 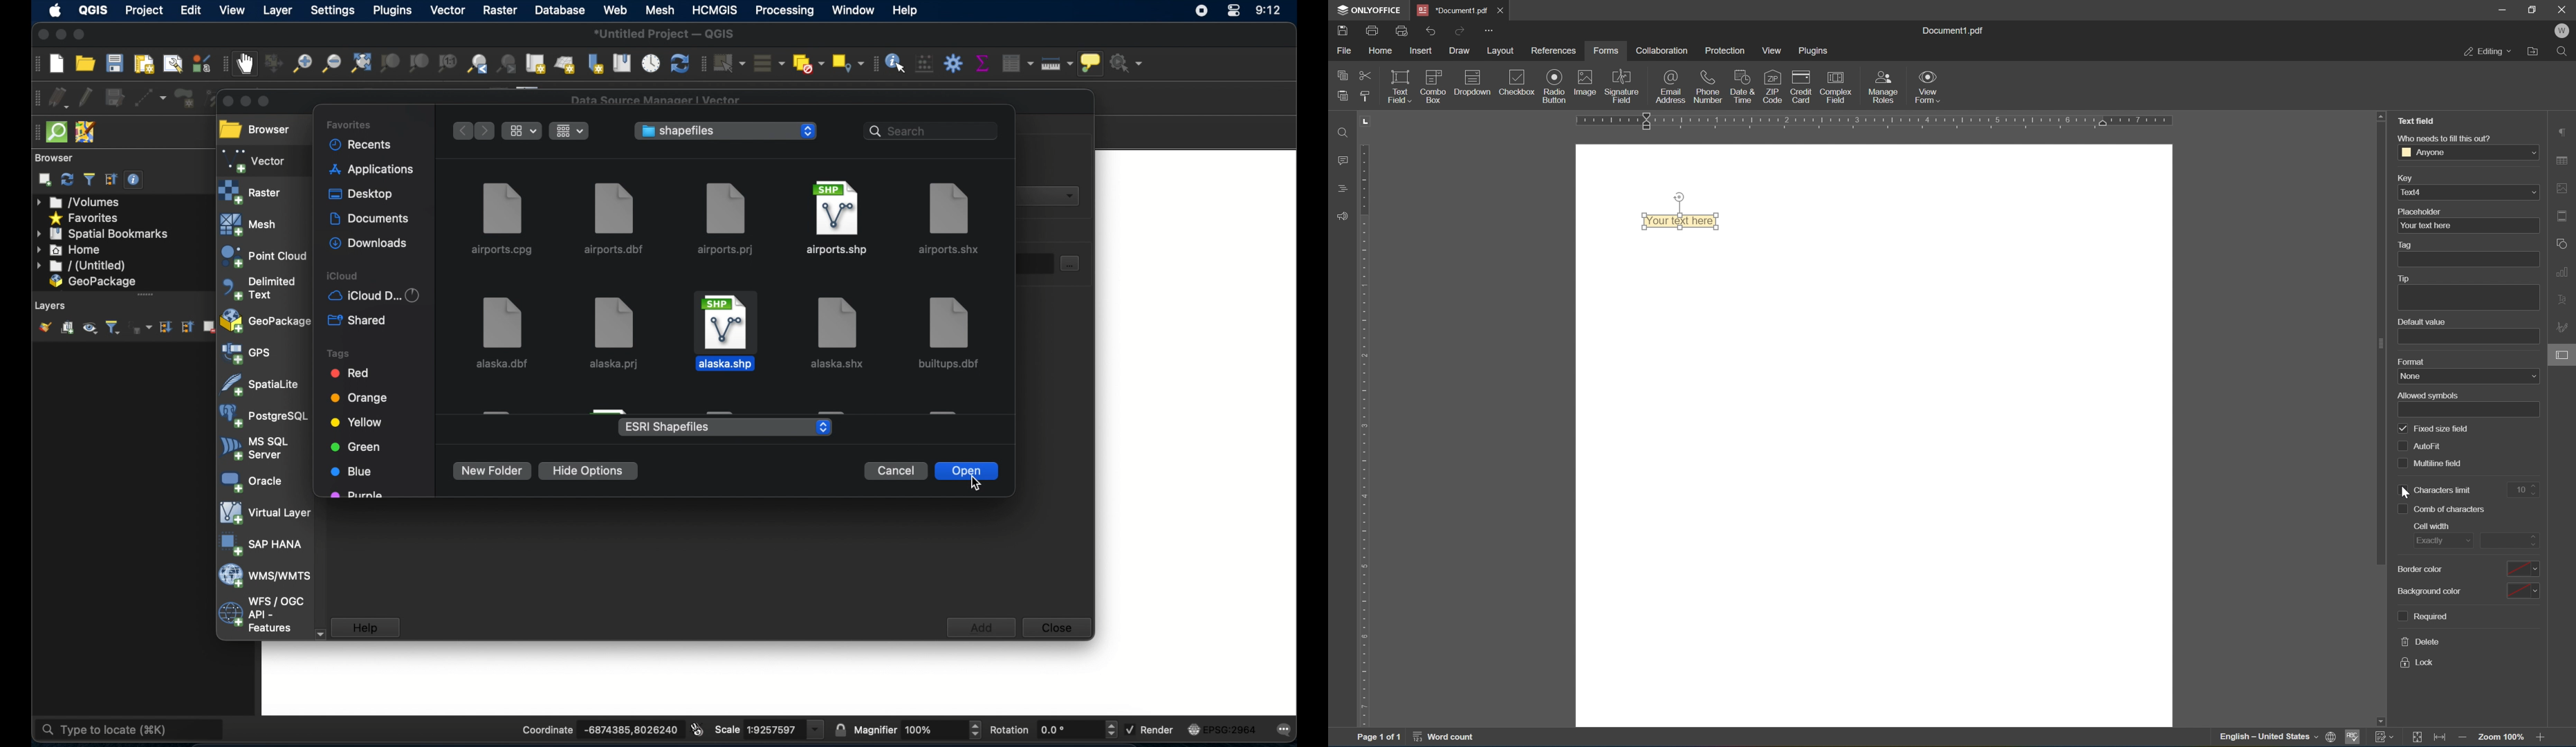 I want to click on form view, so click(x=1926, y=86).